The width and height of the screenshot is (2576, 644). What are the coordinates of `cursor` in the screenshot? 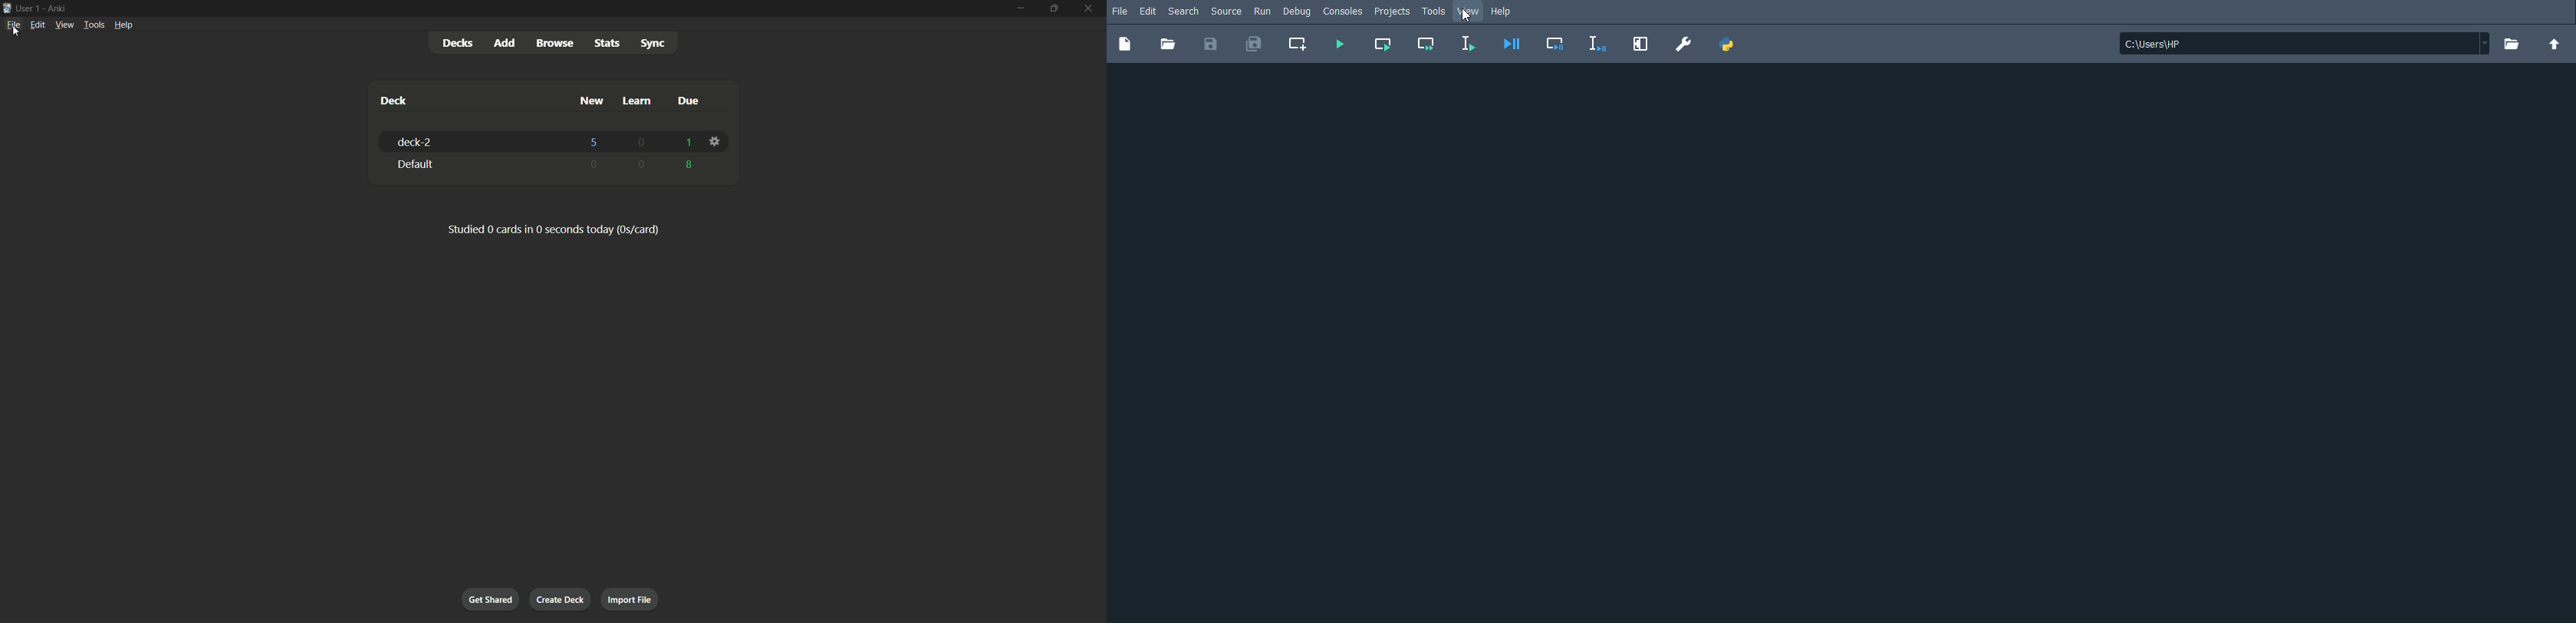 It's located at (18, 31).